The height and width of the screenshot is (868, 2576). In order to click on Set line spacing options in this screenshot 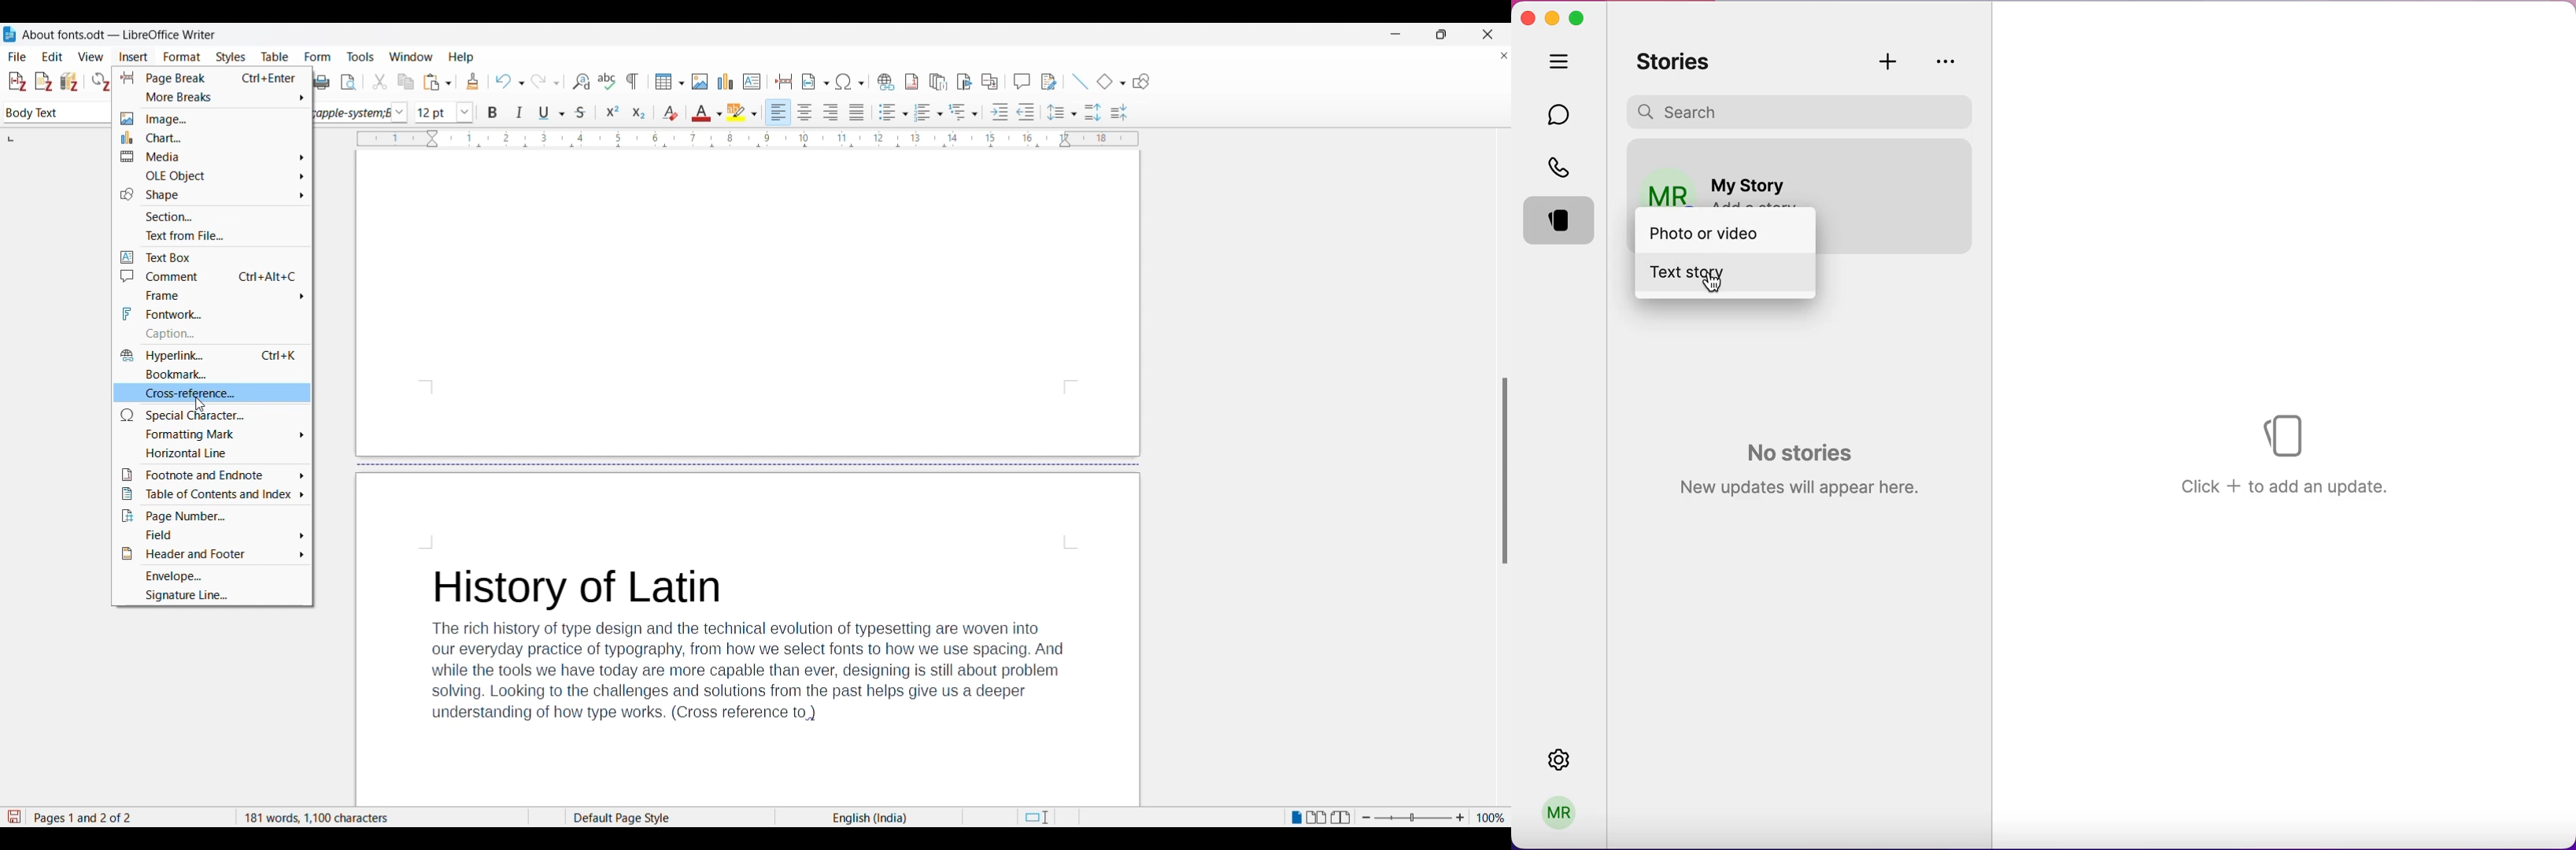, I will do `click(1062, 113)`.